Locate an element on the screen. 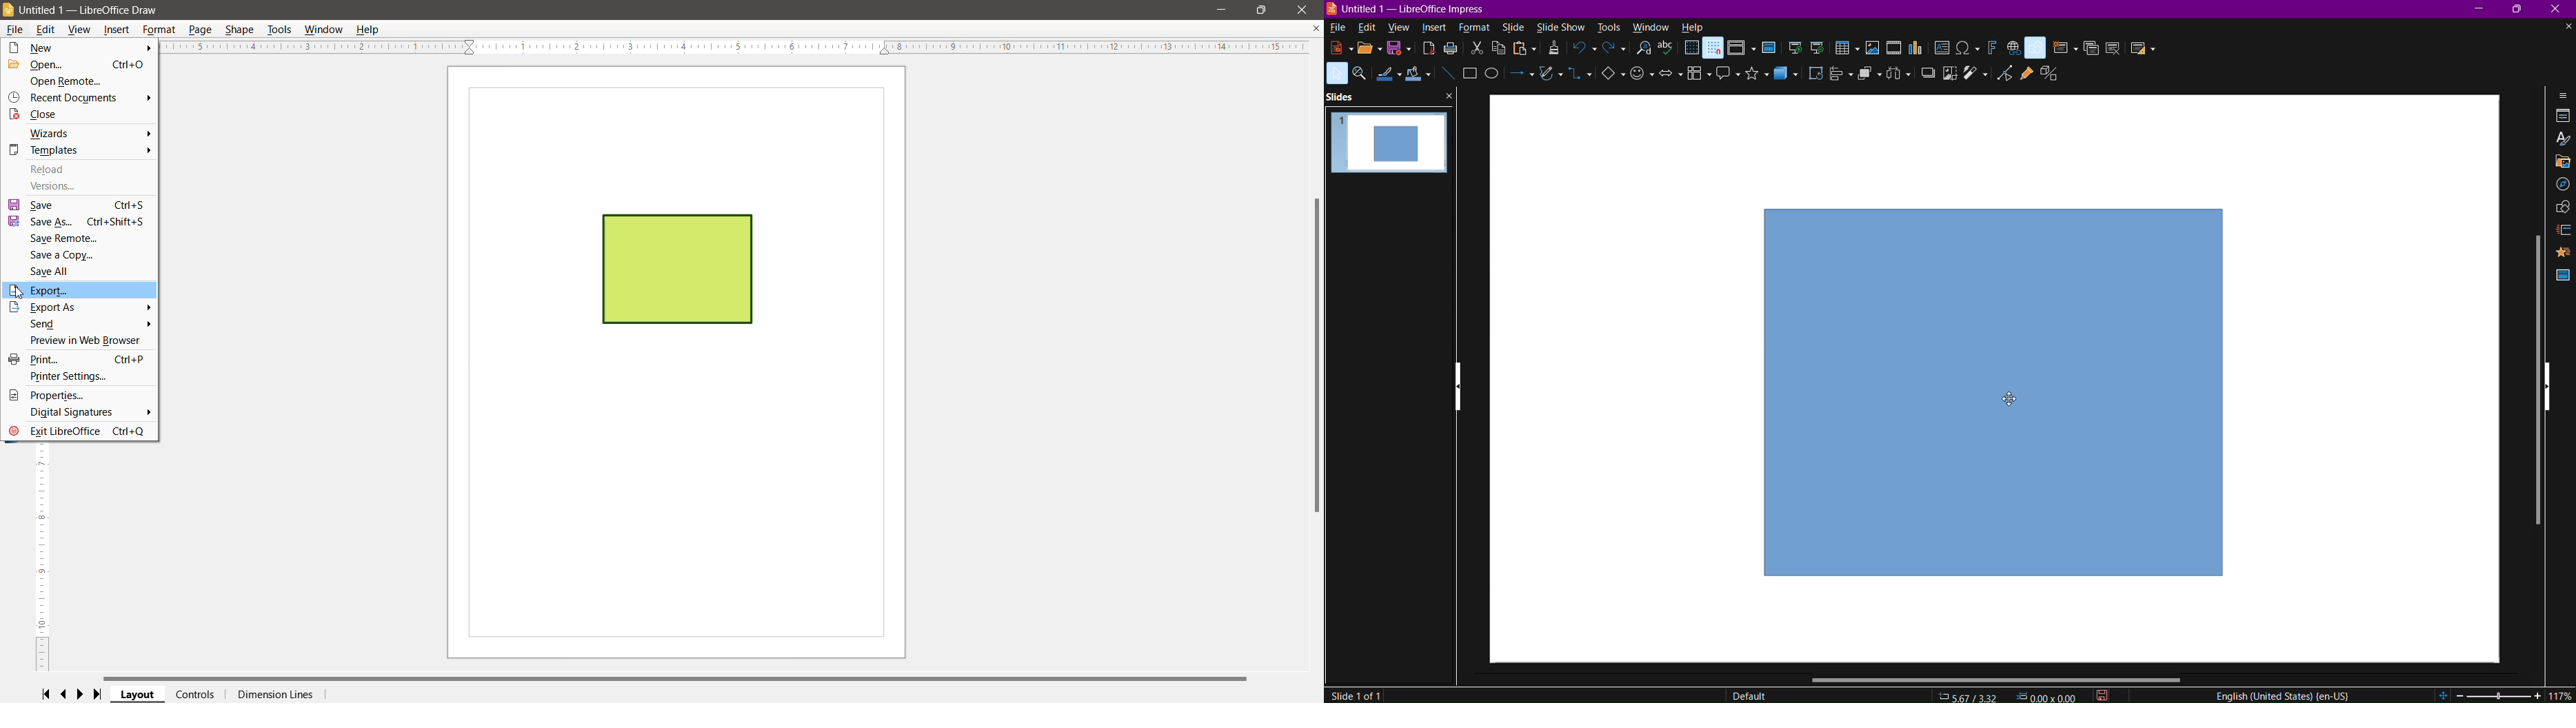 Image resolution: width=2576 pixels, height=728 pixels. More options is located at coordinates (148, 99).